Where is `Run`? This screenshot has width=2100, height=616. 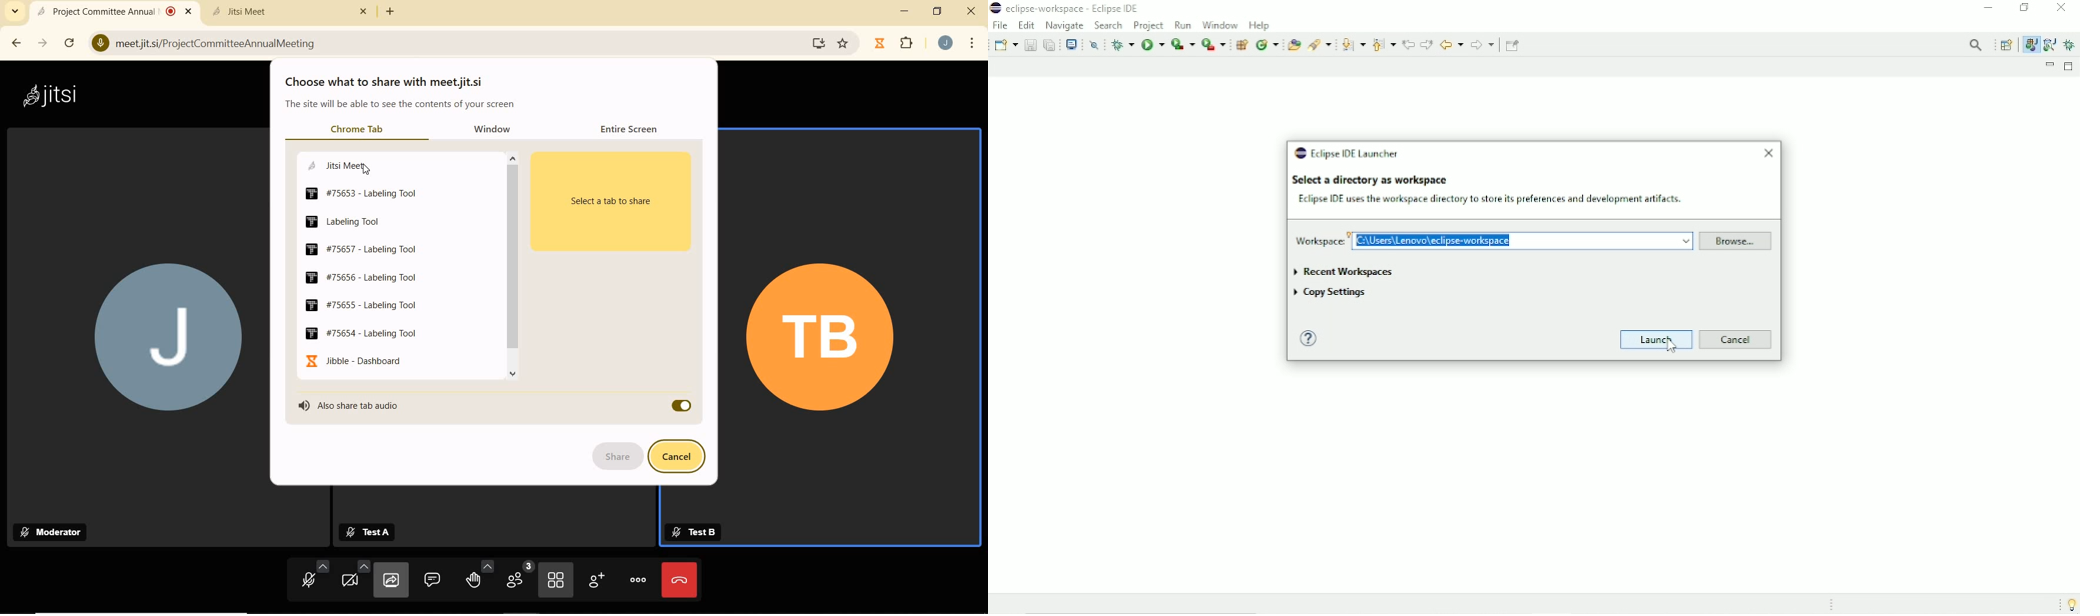
Run is located at coordinates (1183, 25).